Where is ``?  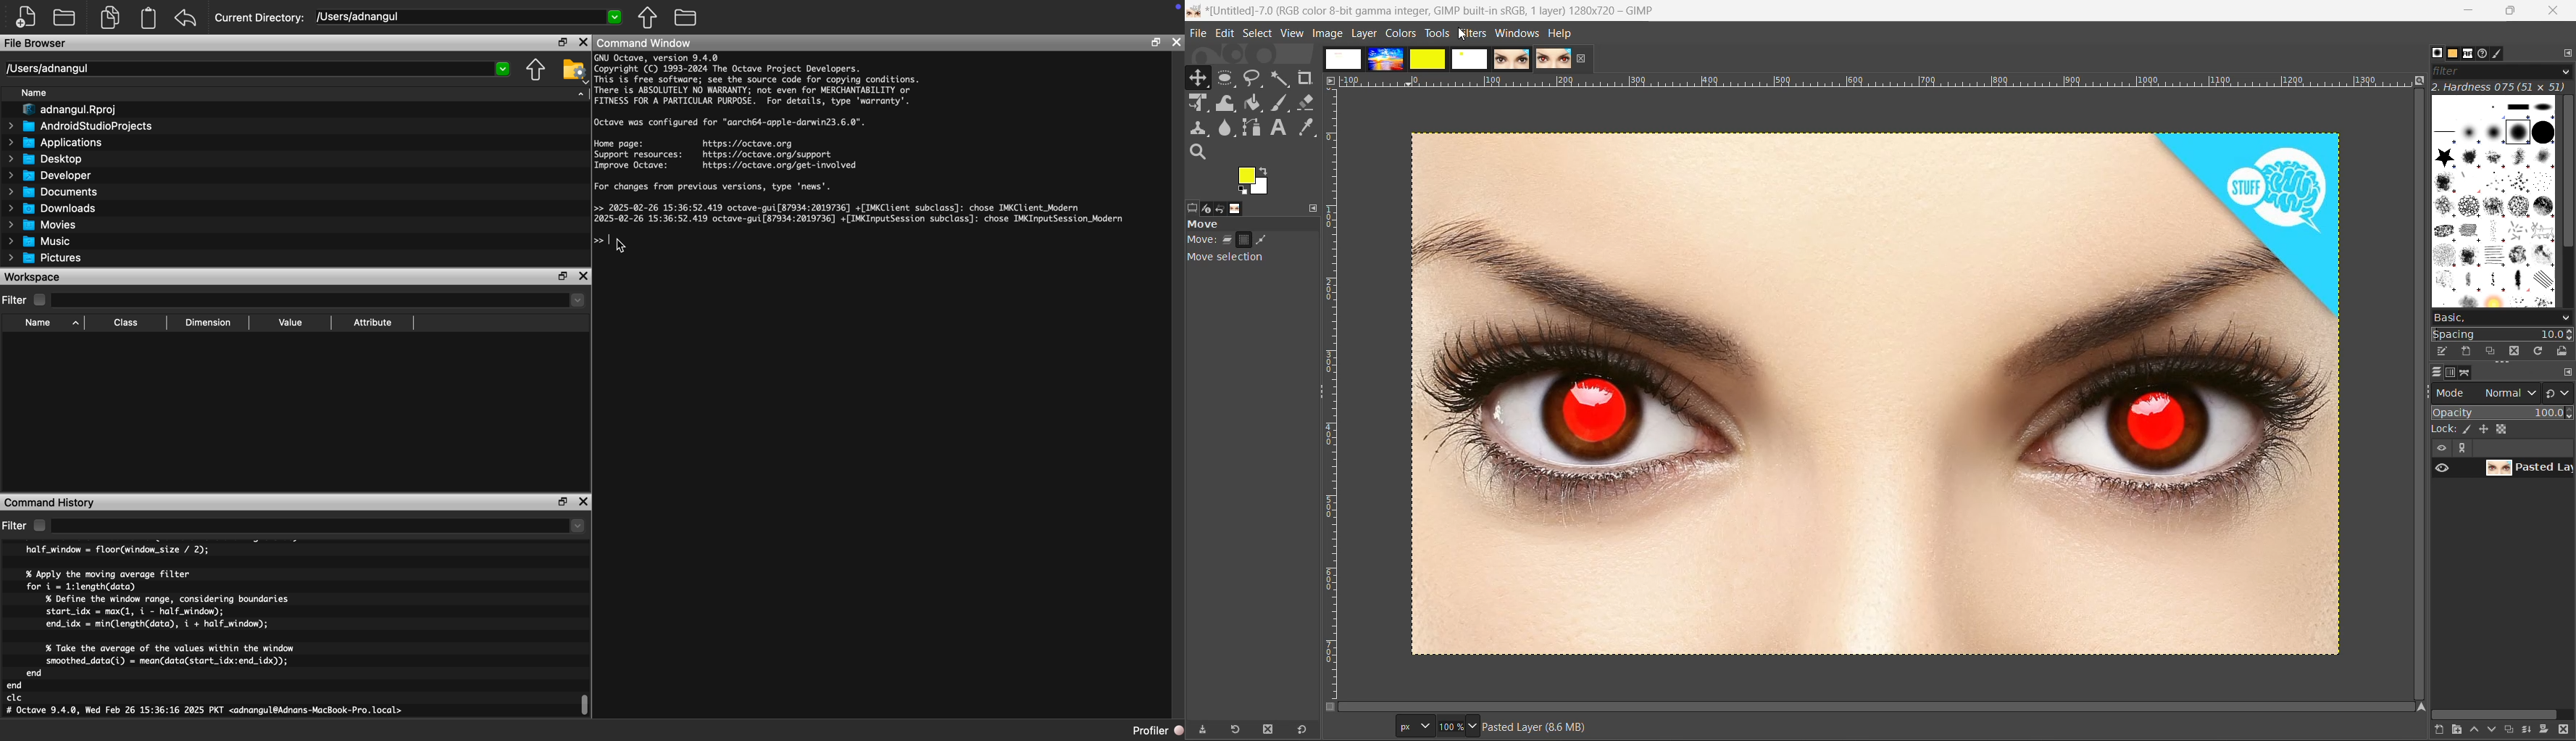
 is located at coordinates (2427, 50).